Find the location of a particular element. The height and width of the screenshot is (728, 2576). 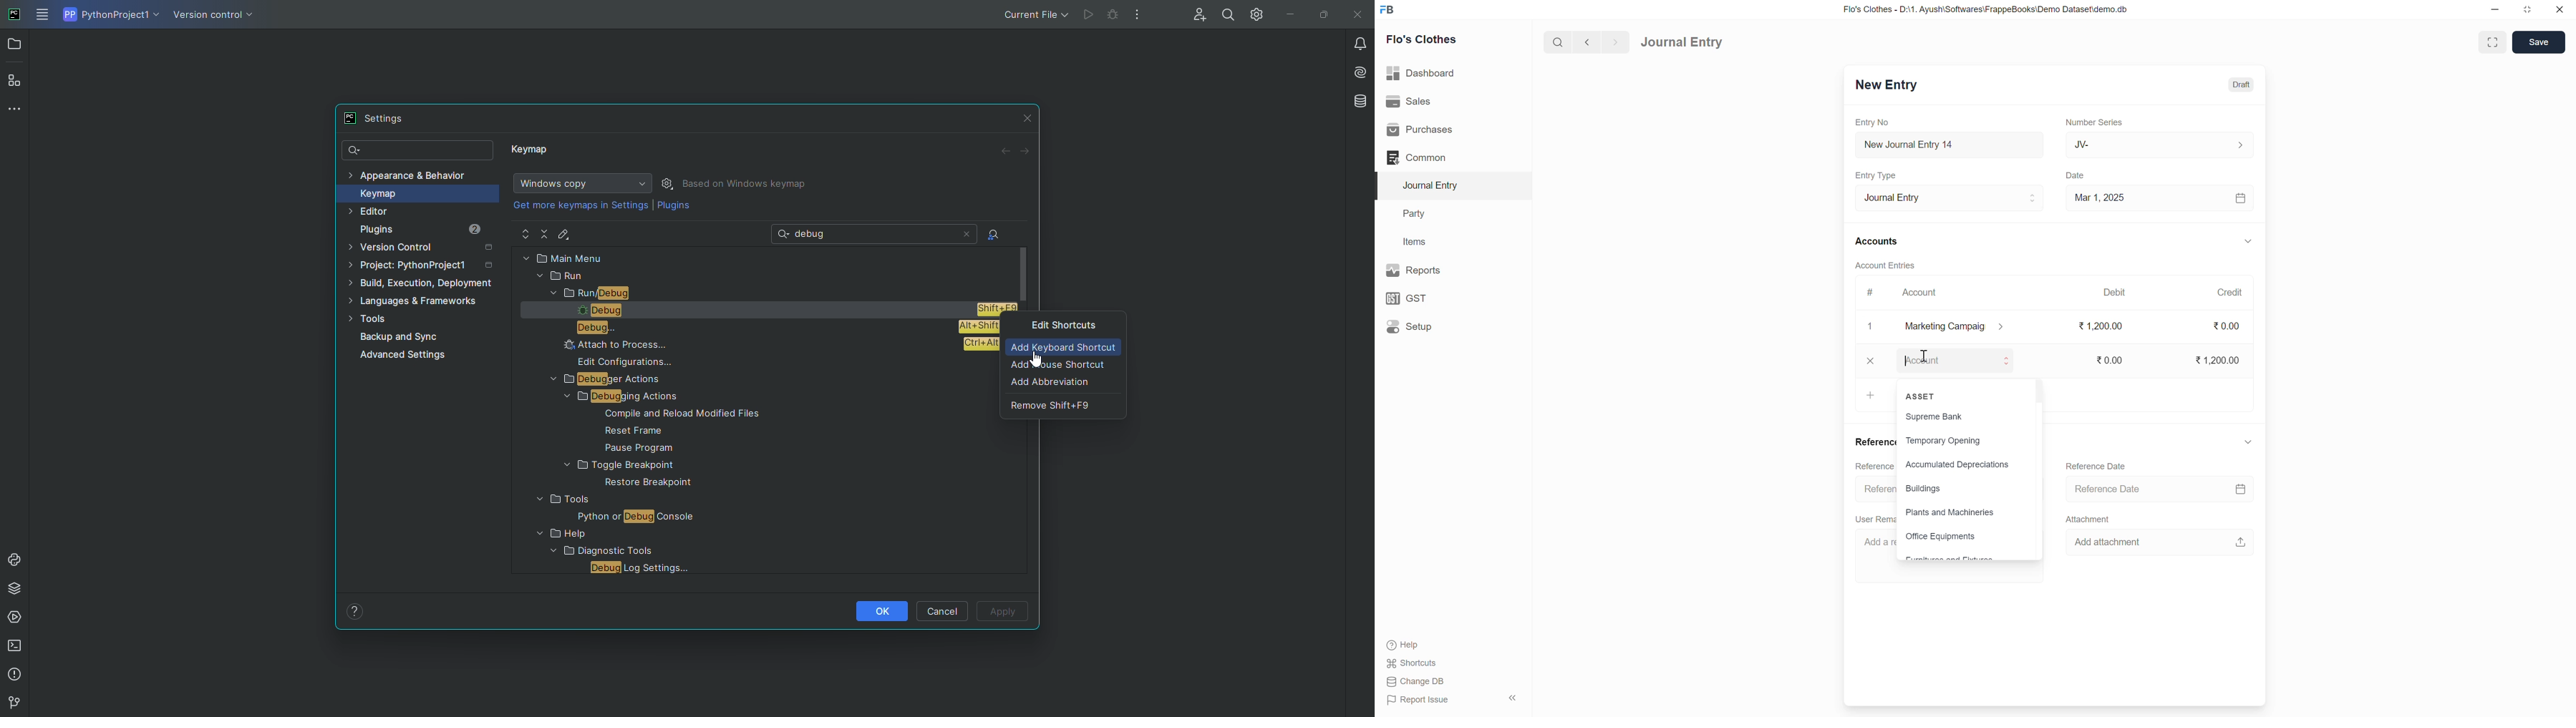

GST is located at coordinates (1408, 298).